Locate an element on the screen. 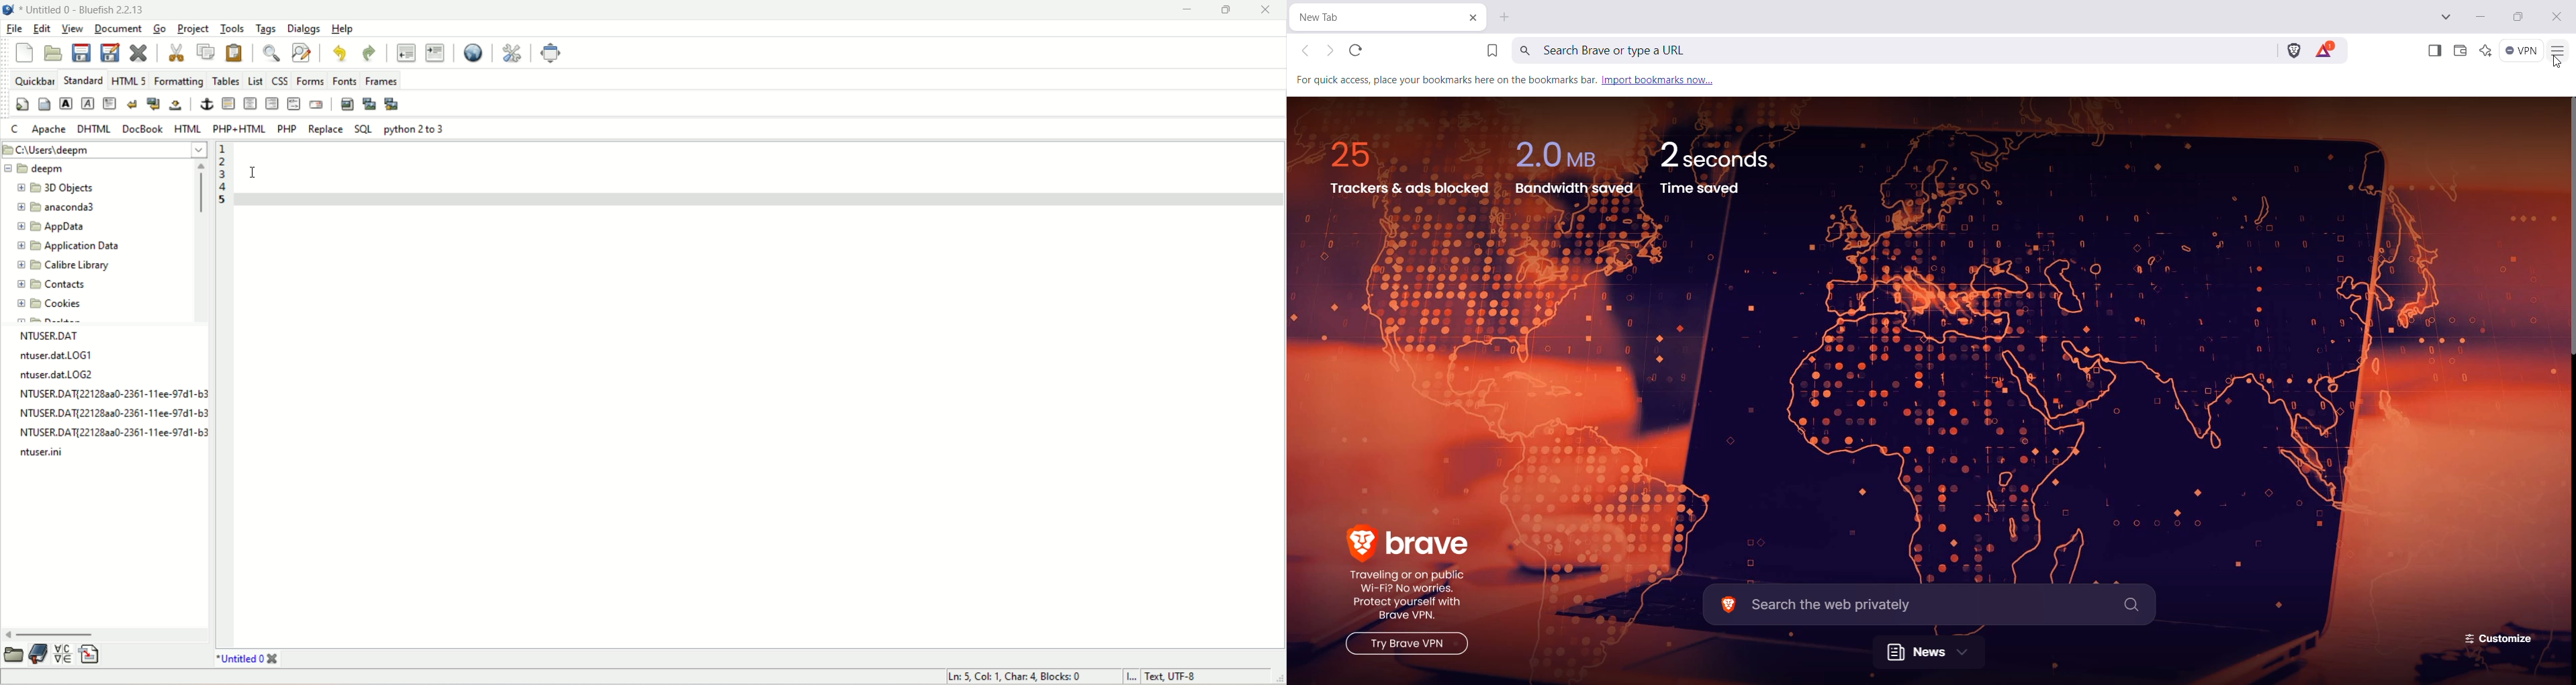 Image resolution: width=2576 pixels, height=700 pixels. tools is located at coordinates (235, 29).